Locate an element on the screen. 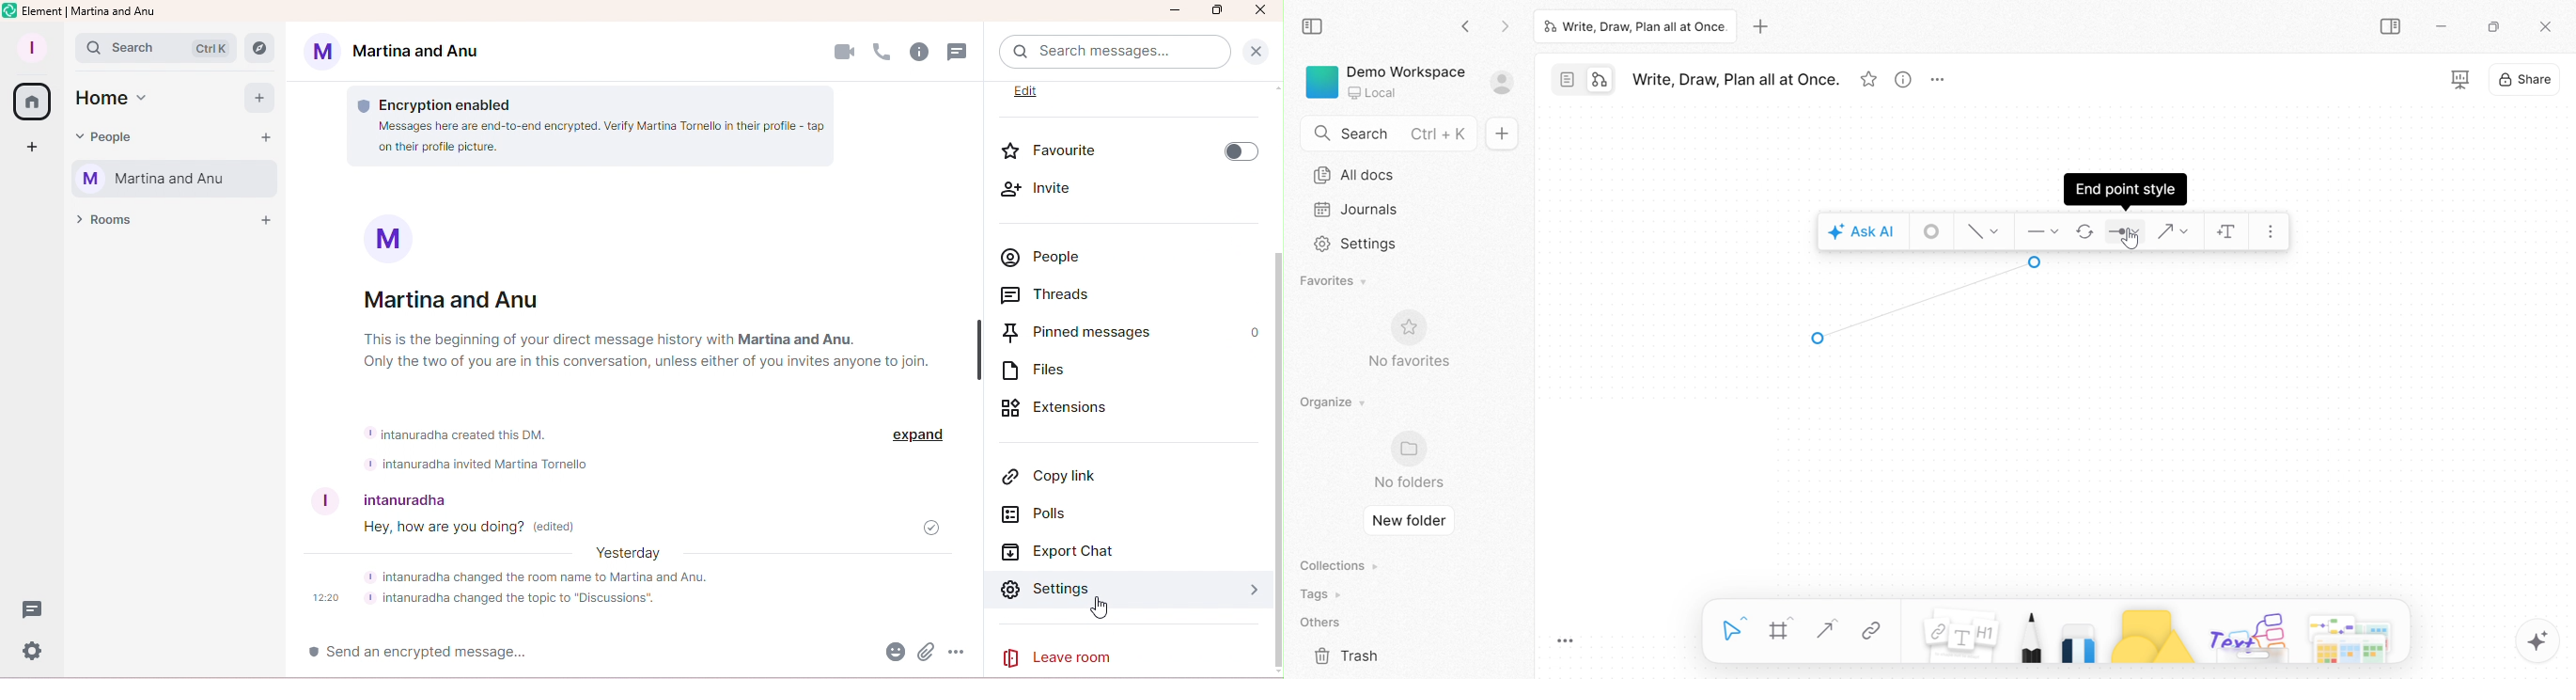 The image size is (2576, 700). Shape is located at coordinates (2151, 635).